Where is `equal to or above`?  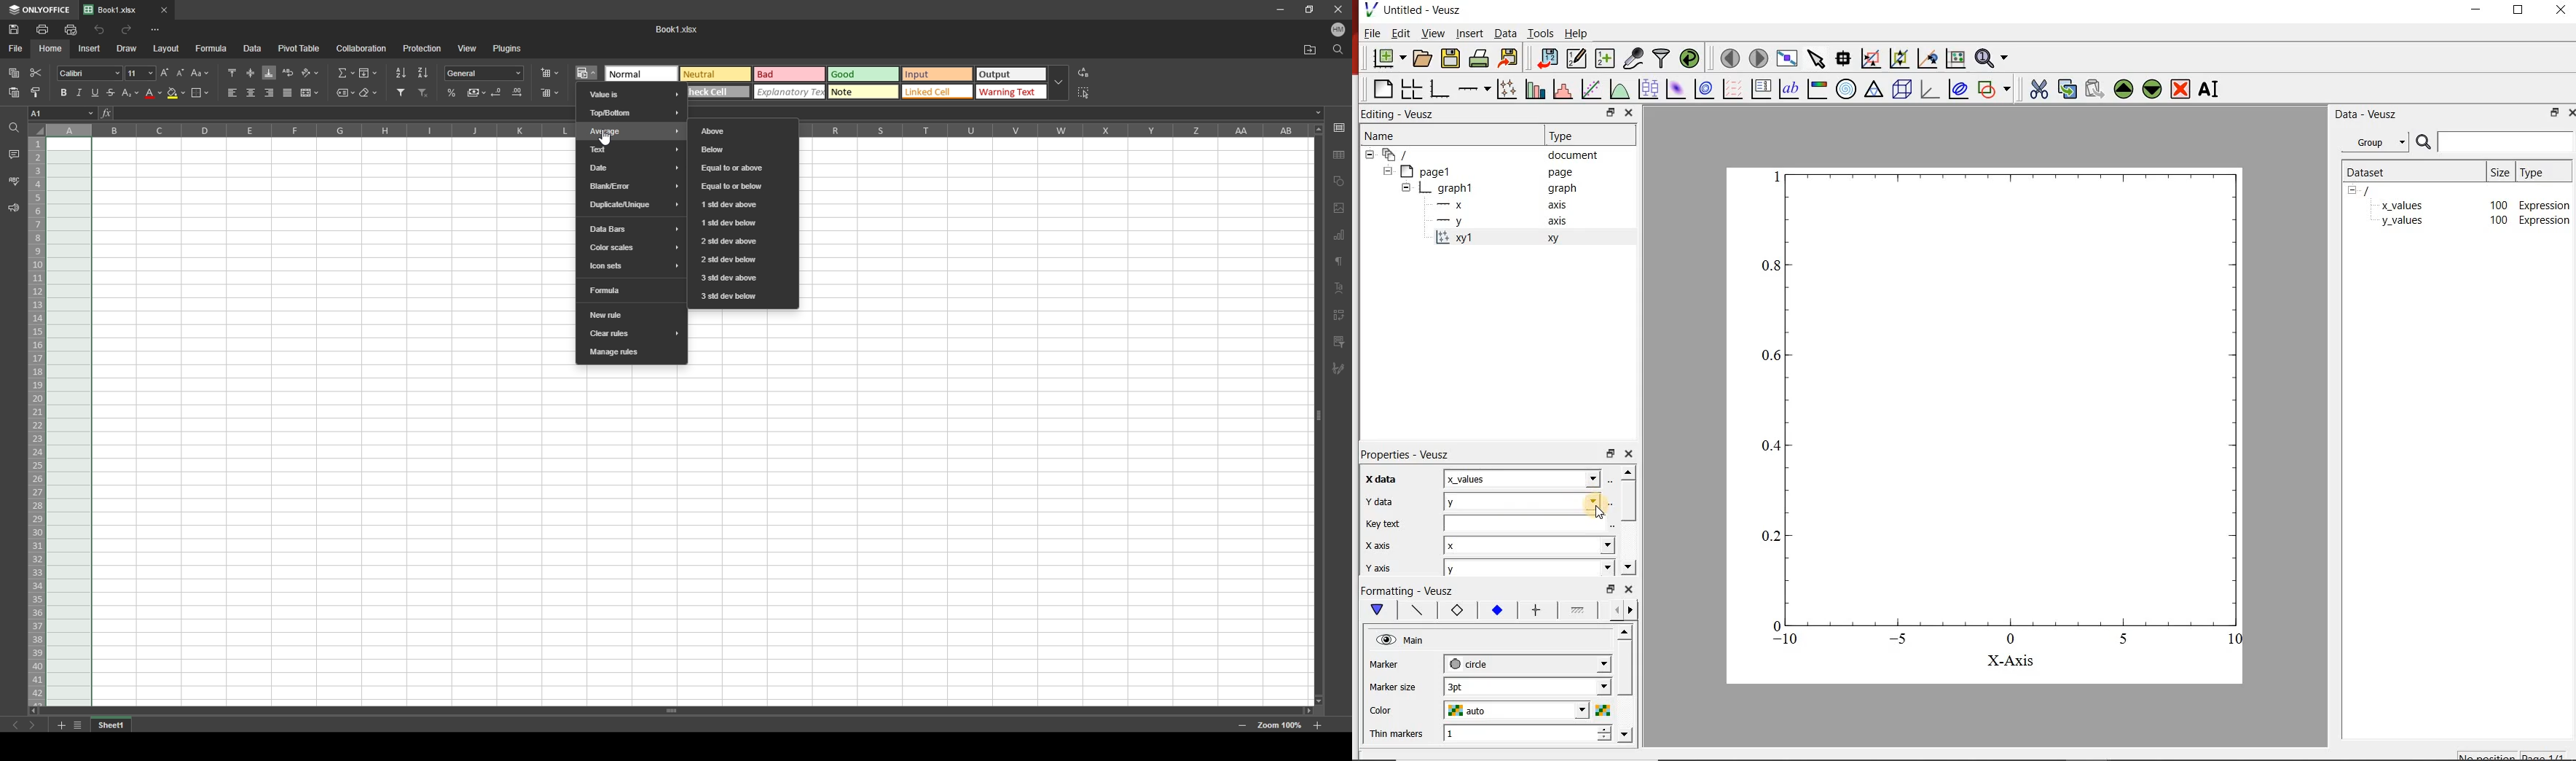
equal to or above is located at coordinates (743, 168).